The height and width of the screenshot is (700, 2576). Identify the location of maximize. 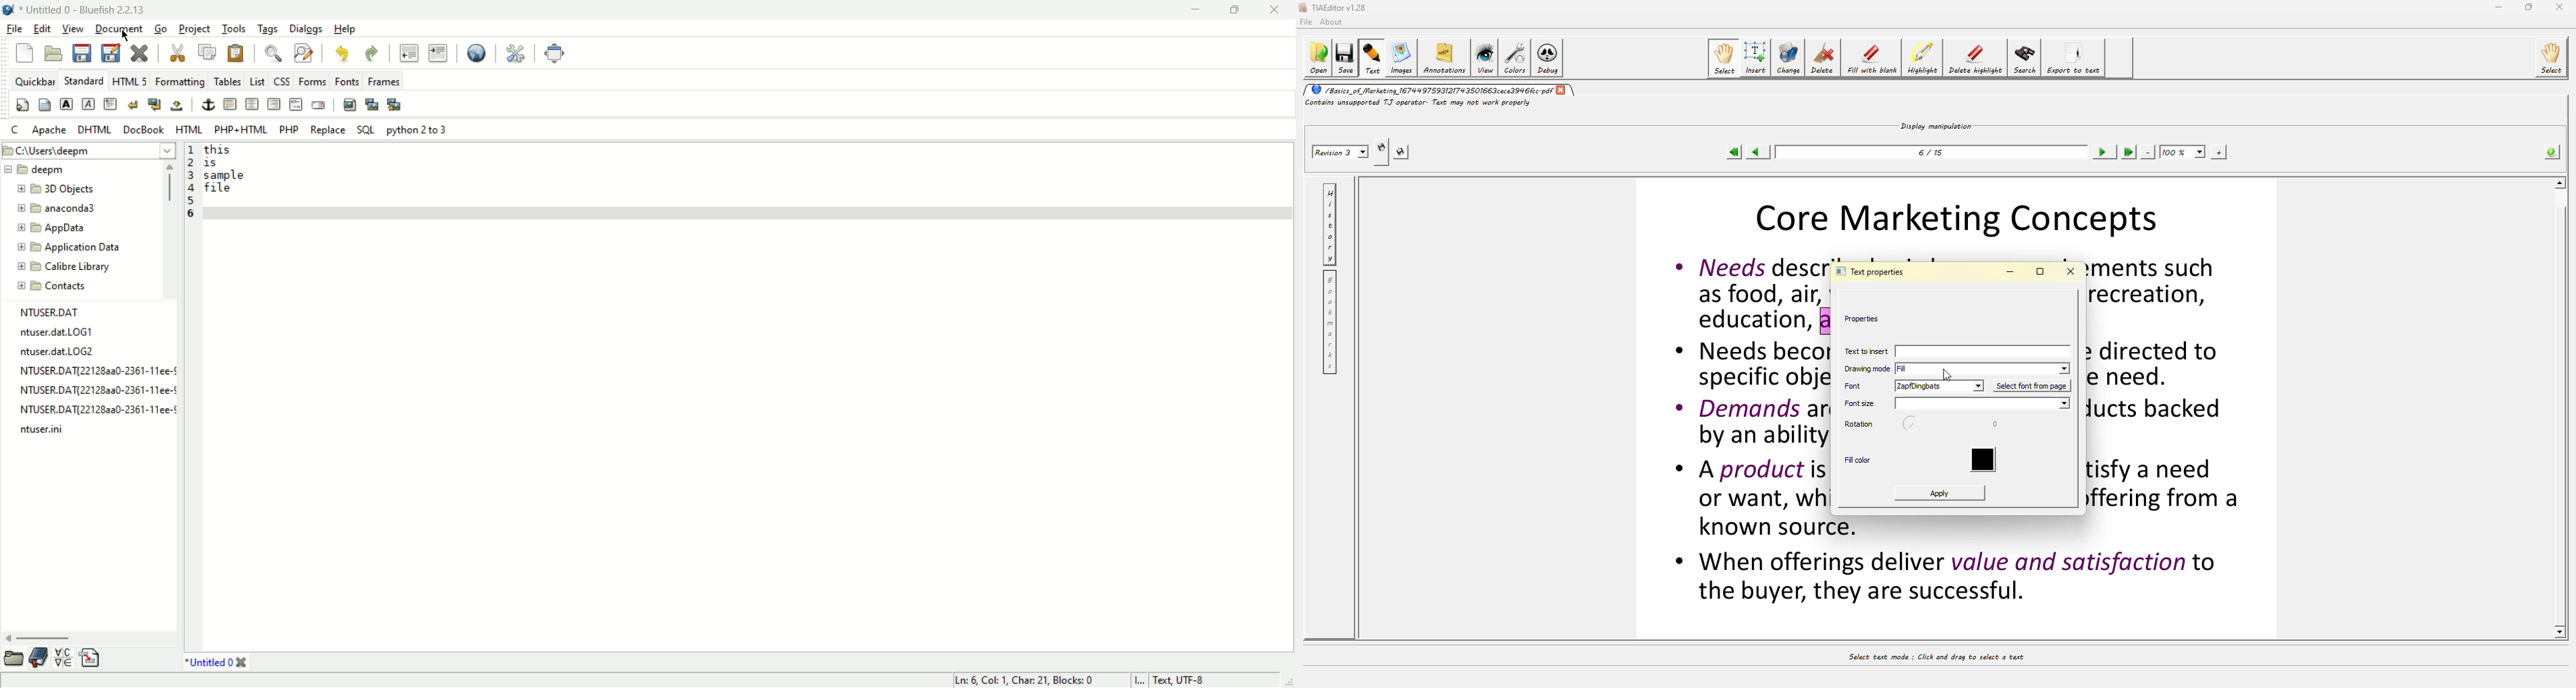
(1232, 11).